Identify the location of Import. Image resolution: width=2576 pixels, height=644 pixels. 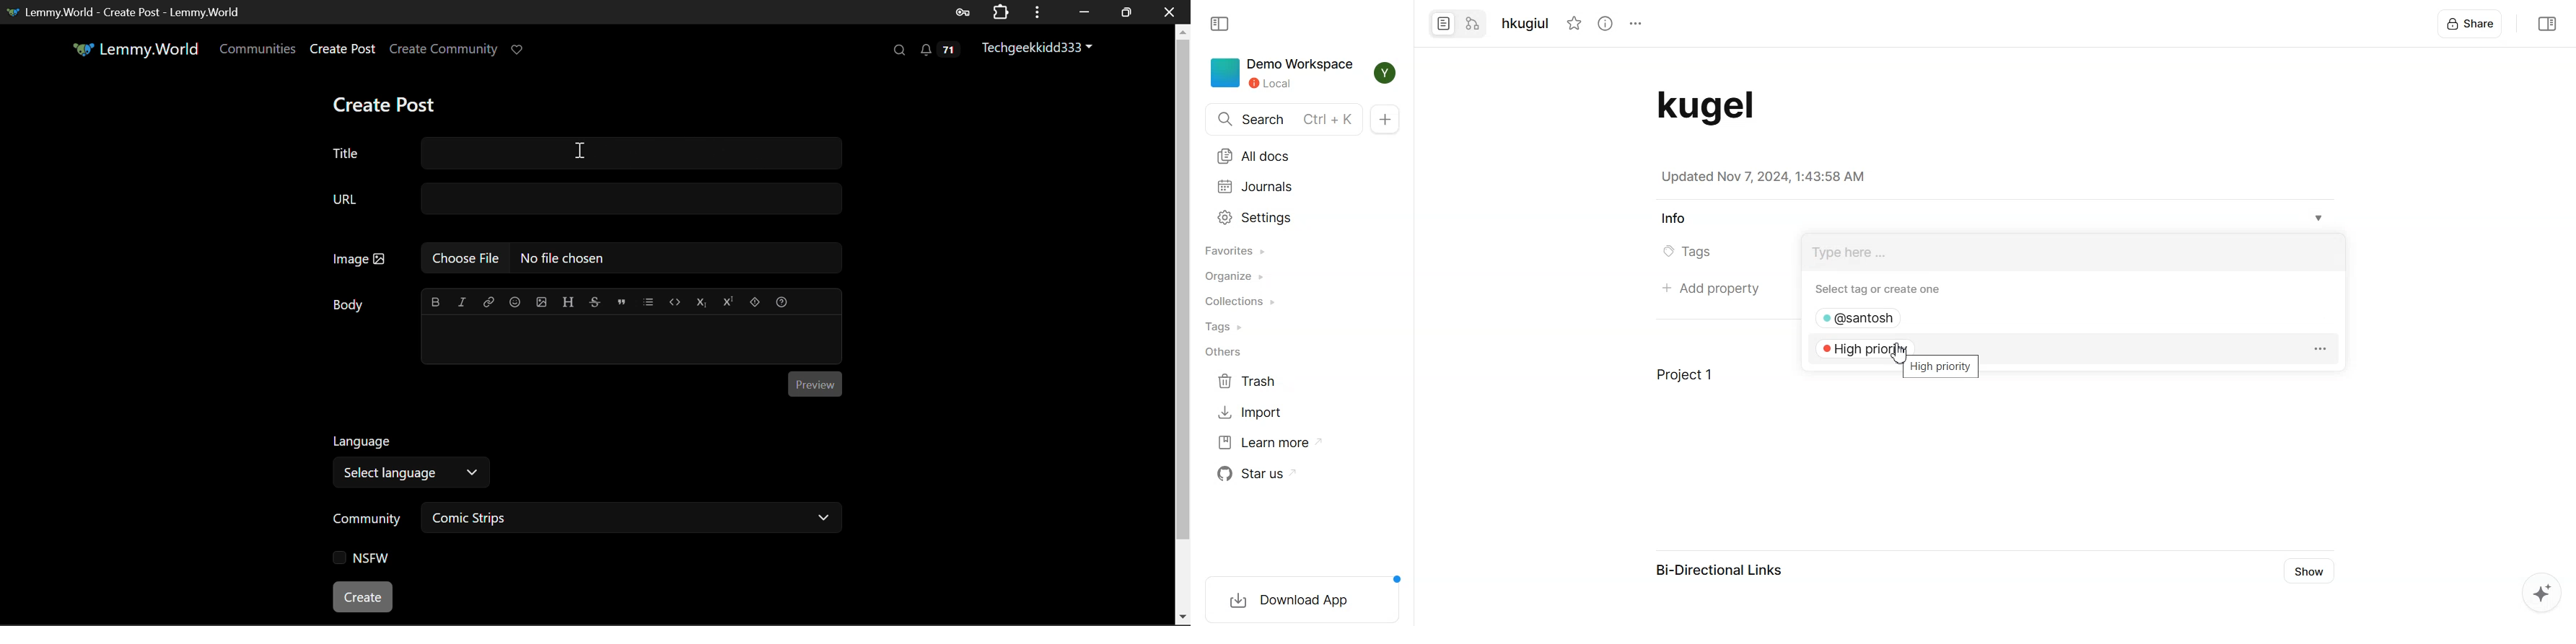
(1252, 411).